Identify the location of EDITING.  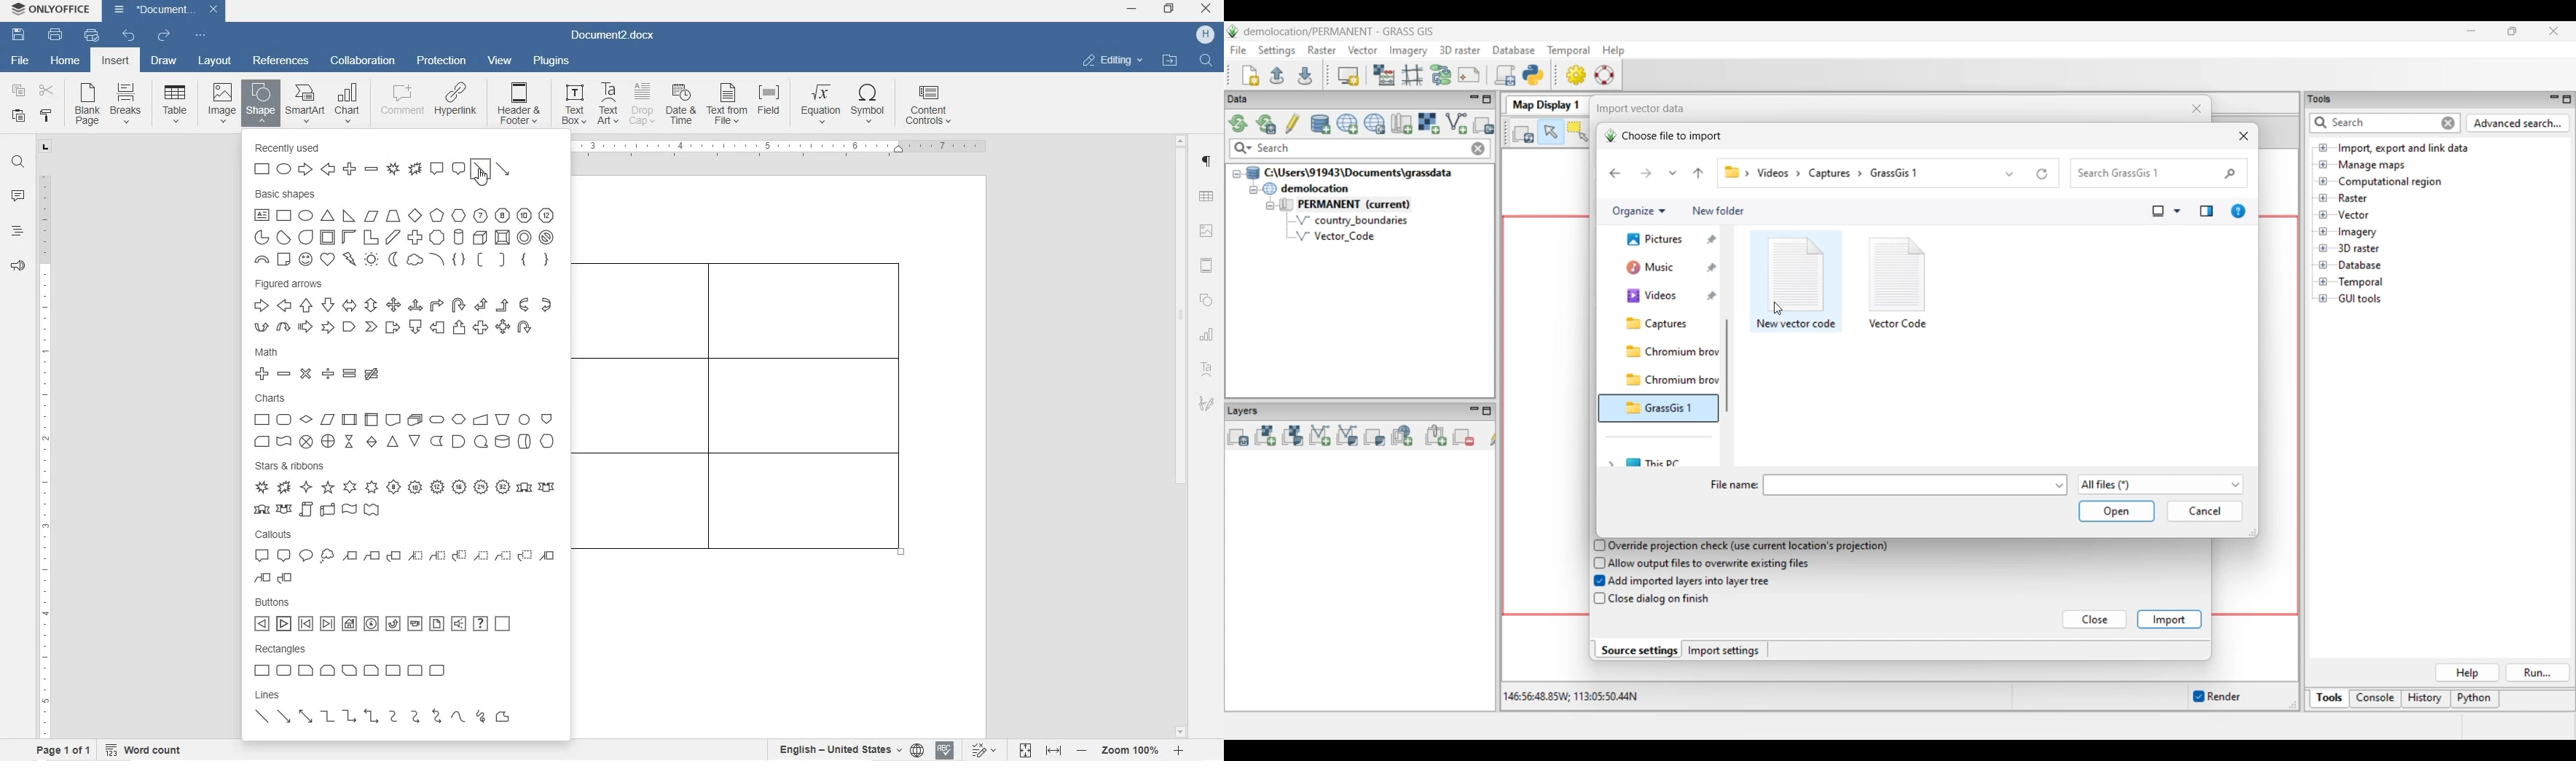
(1113, 60).